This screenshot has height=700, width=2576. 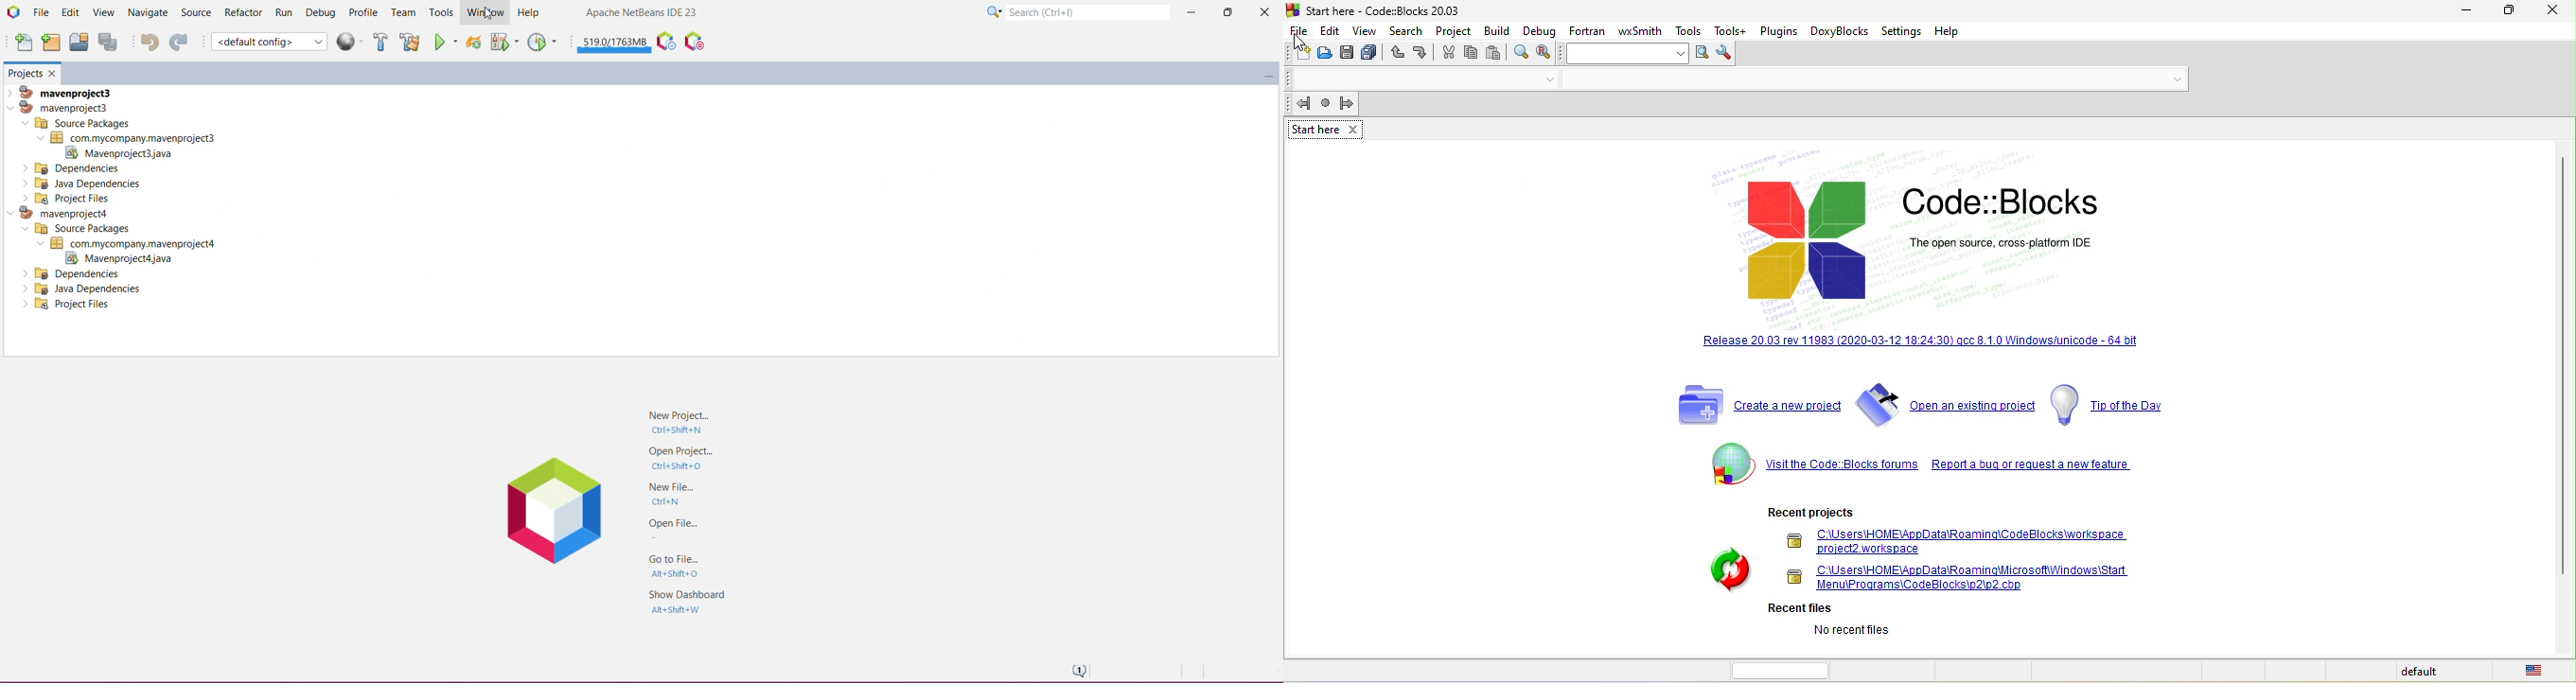 I want to click on visit the code blocks forums report a bug or request a new feature, so click(x=1916, y=466).